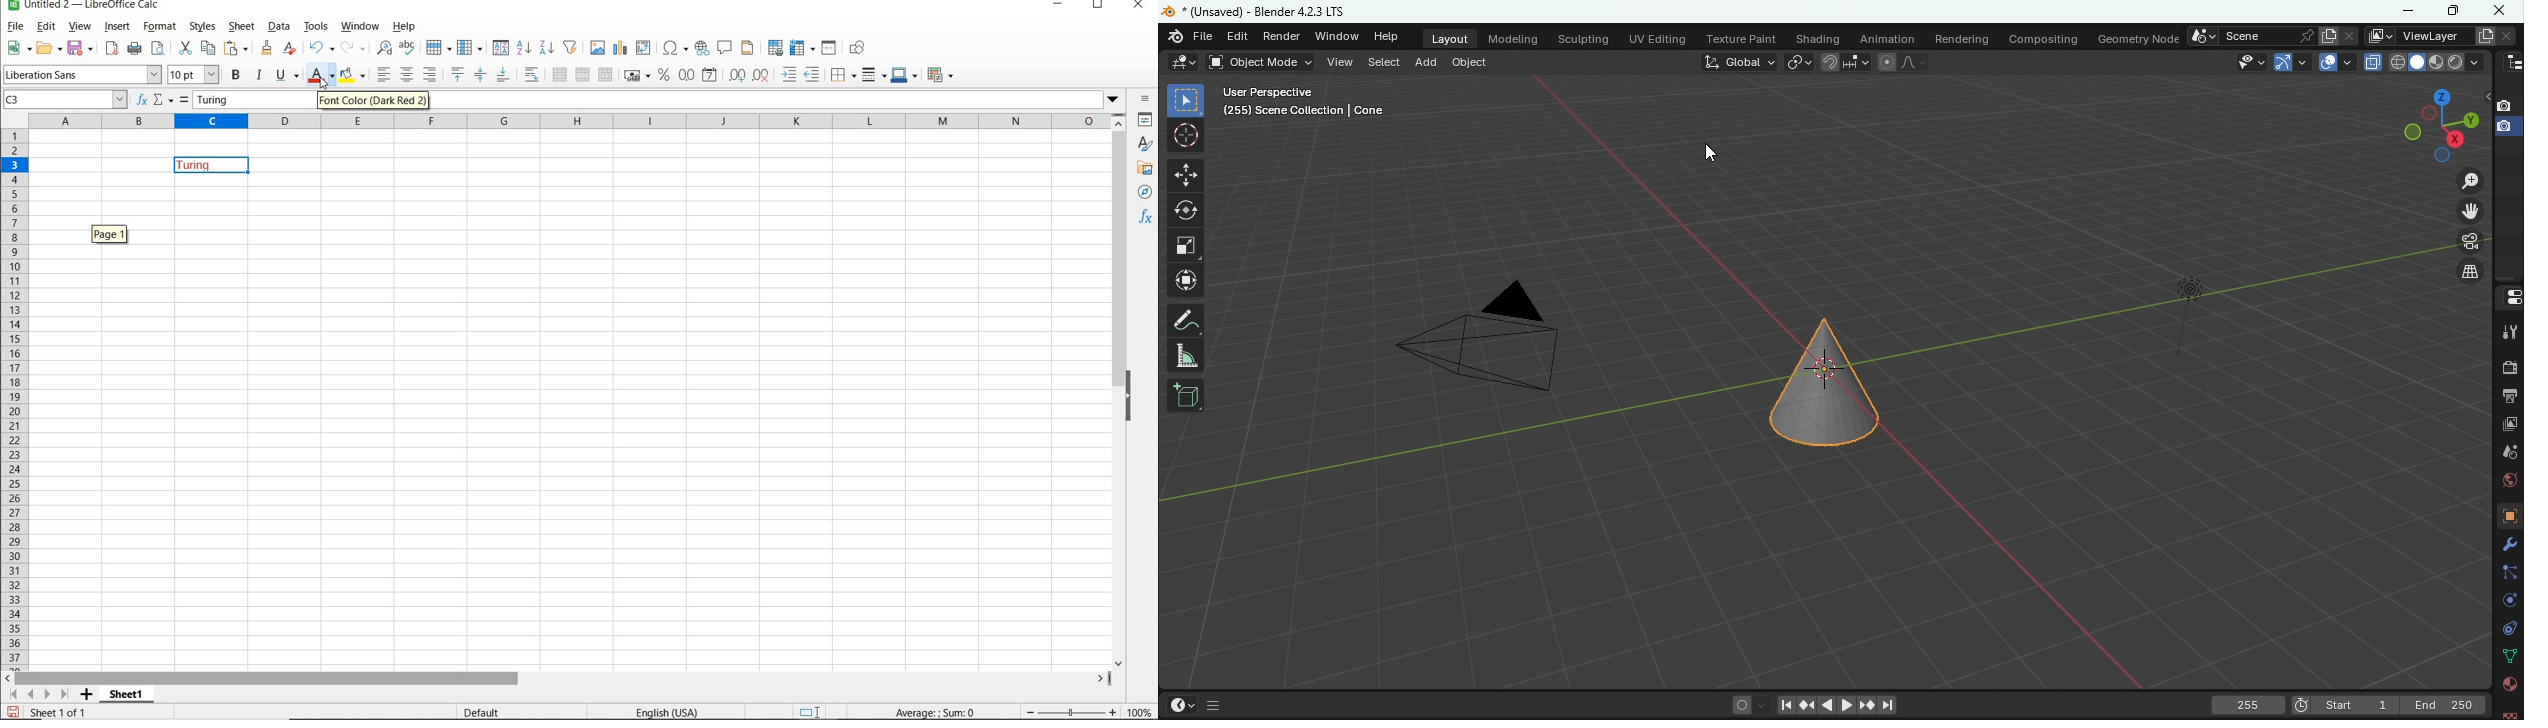  Describe the element at coordinates (571, 48) in the screenshot. I see `AUTOFILTER` at that location.